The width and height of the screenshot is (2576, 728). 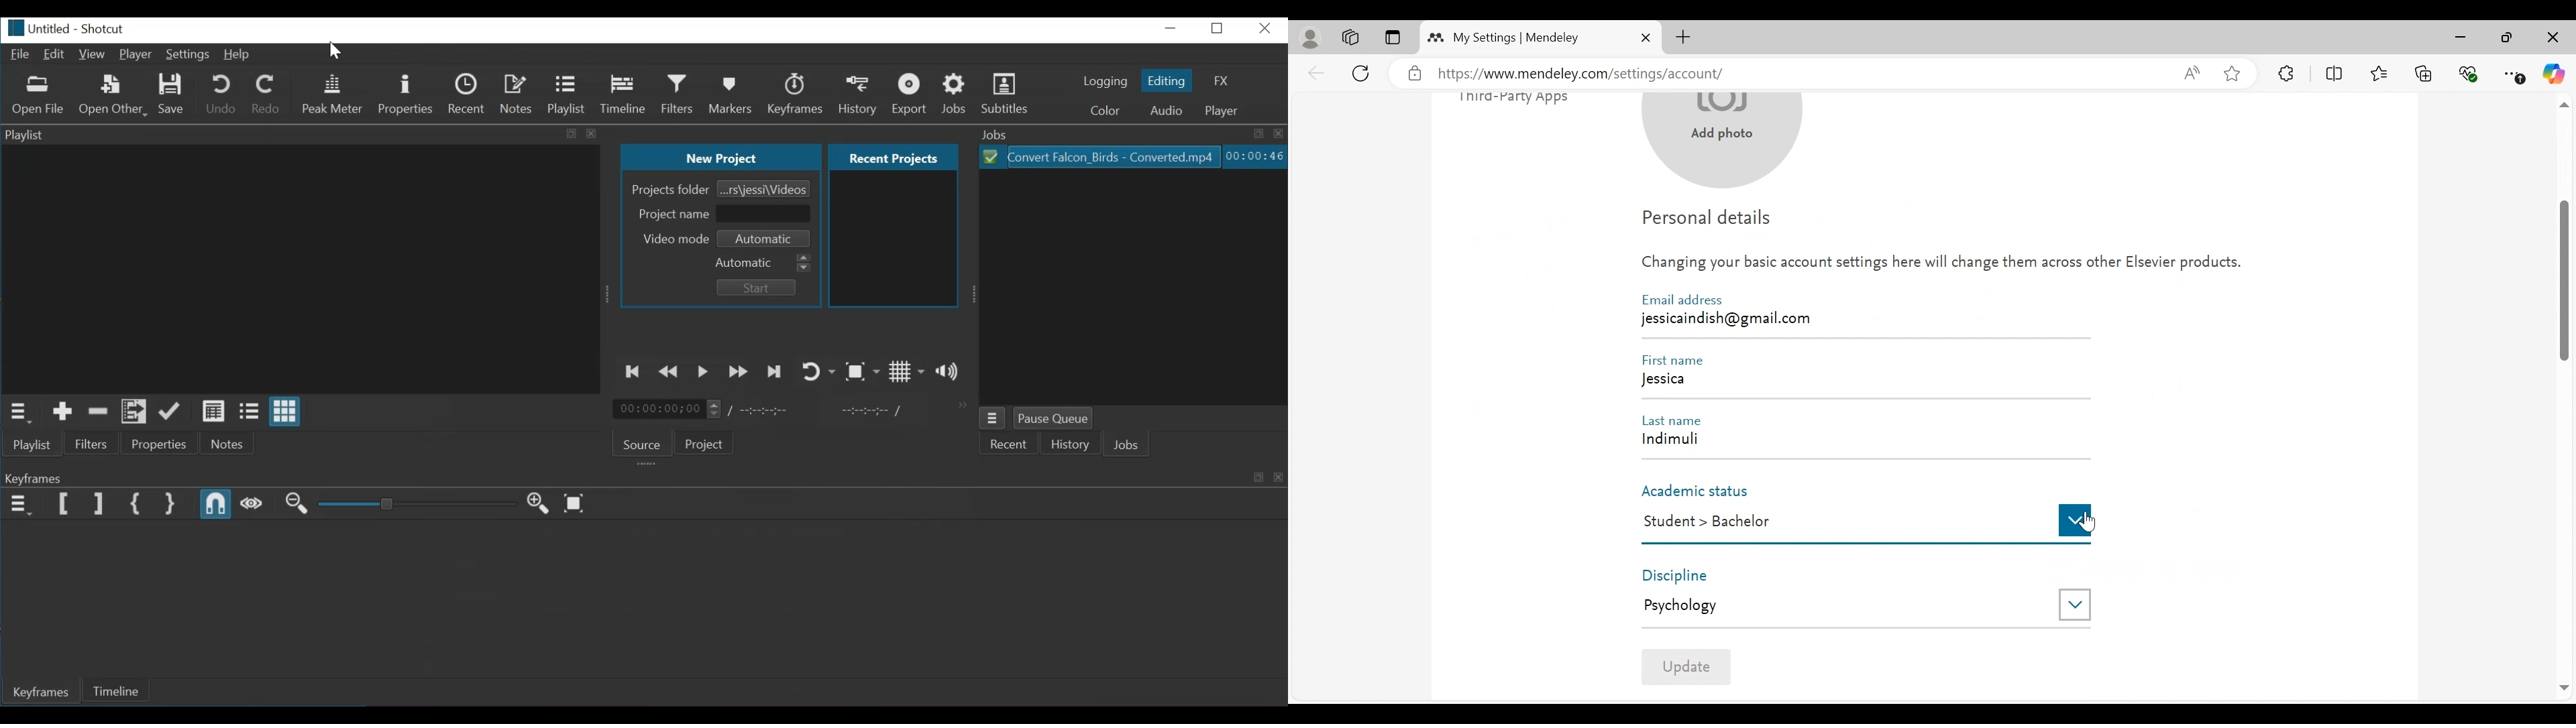 I want to click on Vertical Scroll bar, so click(x=2565, y=280).